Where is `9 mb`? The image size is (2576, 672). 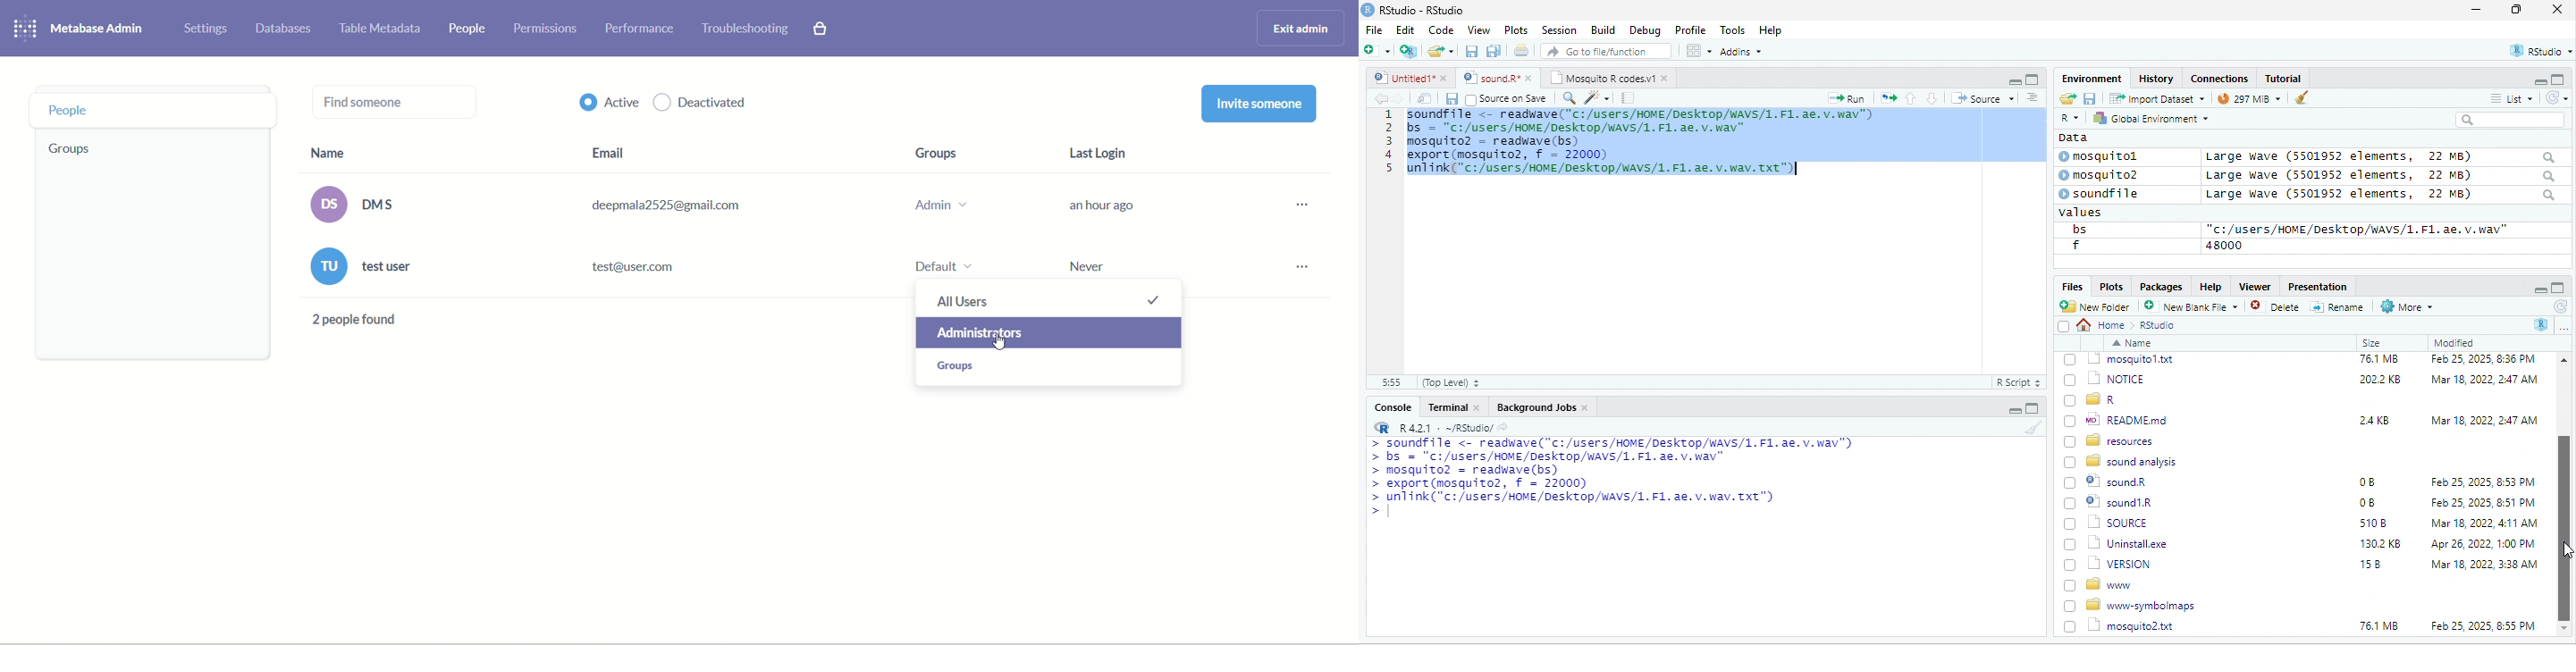 9 mb is located at coordinates (2246, 100).